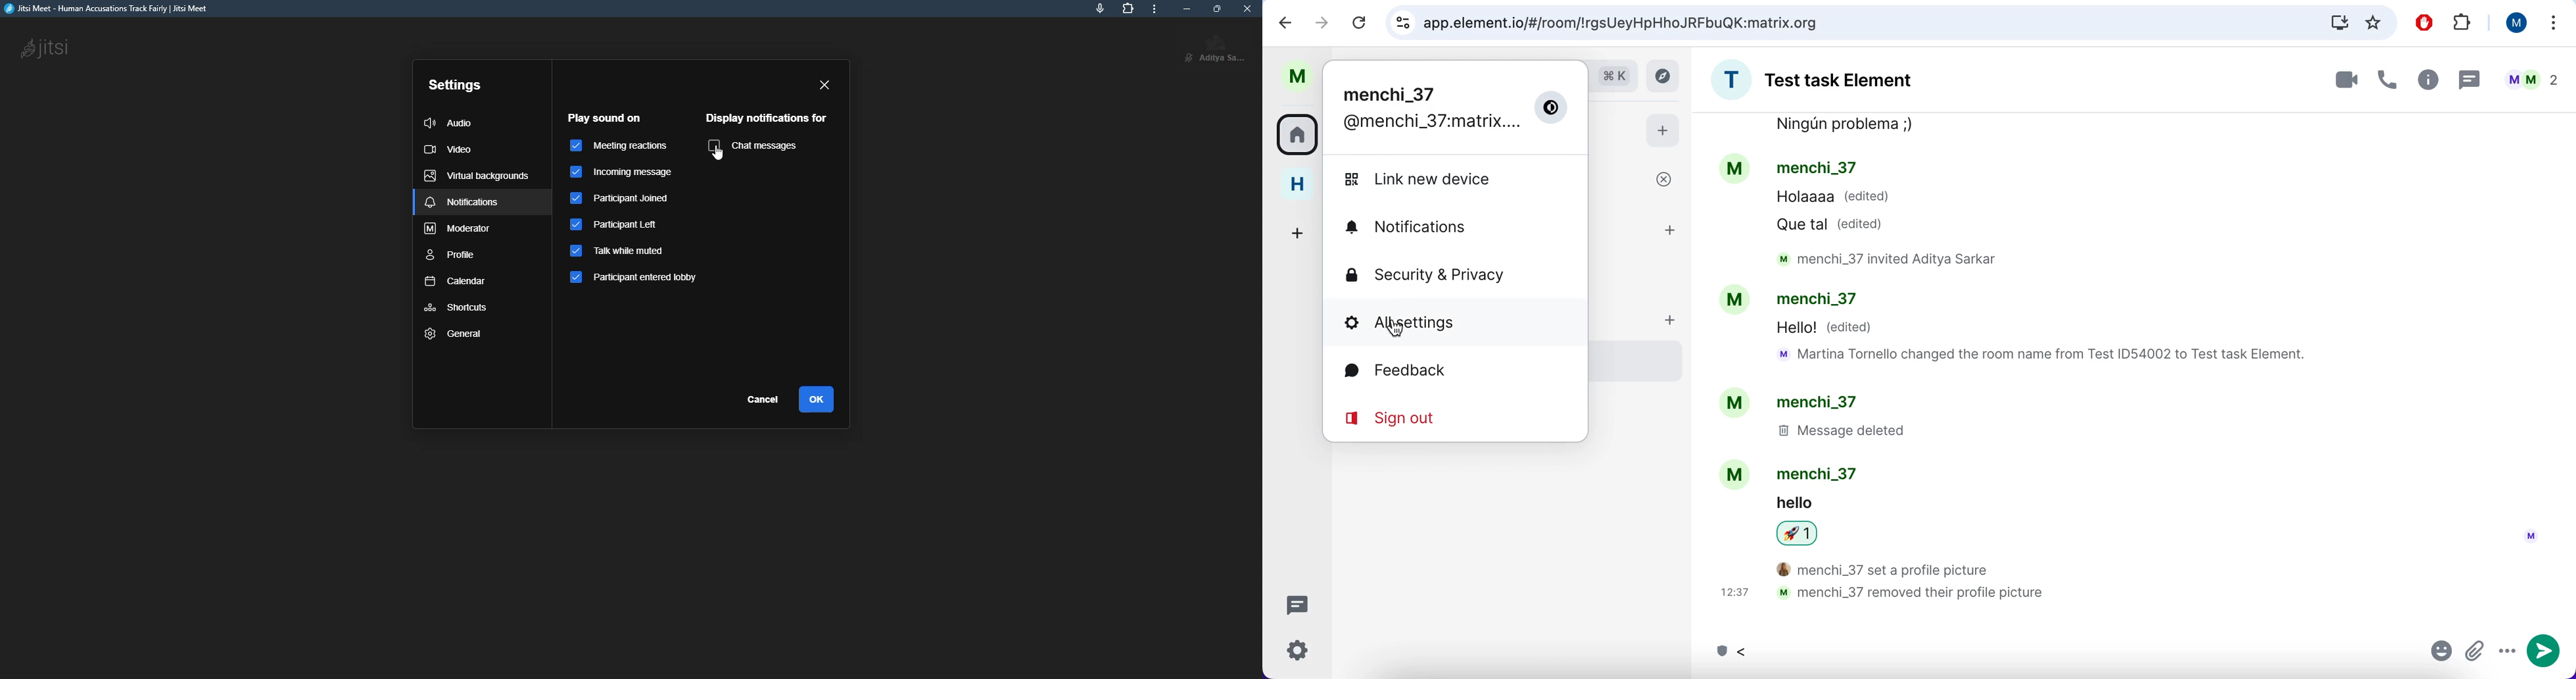  Describe the element at coordinates (456, 308) in the screenshot. I see `shortcuts` at that location.